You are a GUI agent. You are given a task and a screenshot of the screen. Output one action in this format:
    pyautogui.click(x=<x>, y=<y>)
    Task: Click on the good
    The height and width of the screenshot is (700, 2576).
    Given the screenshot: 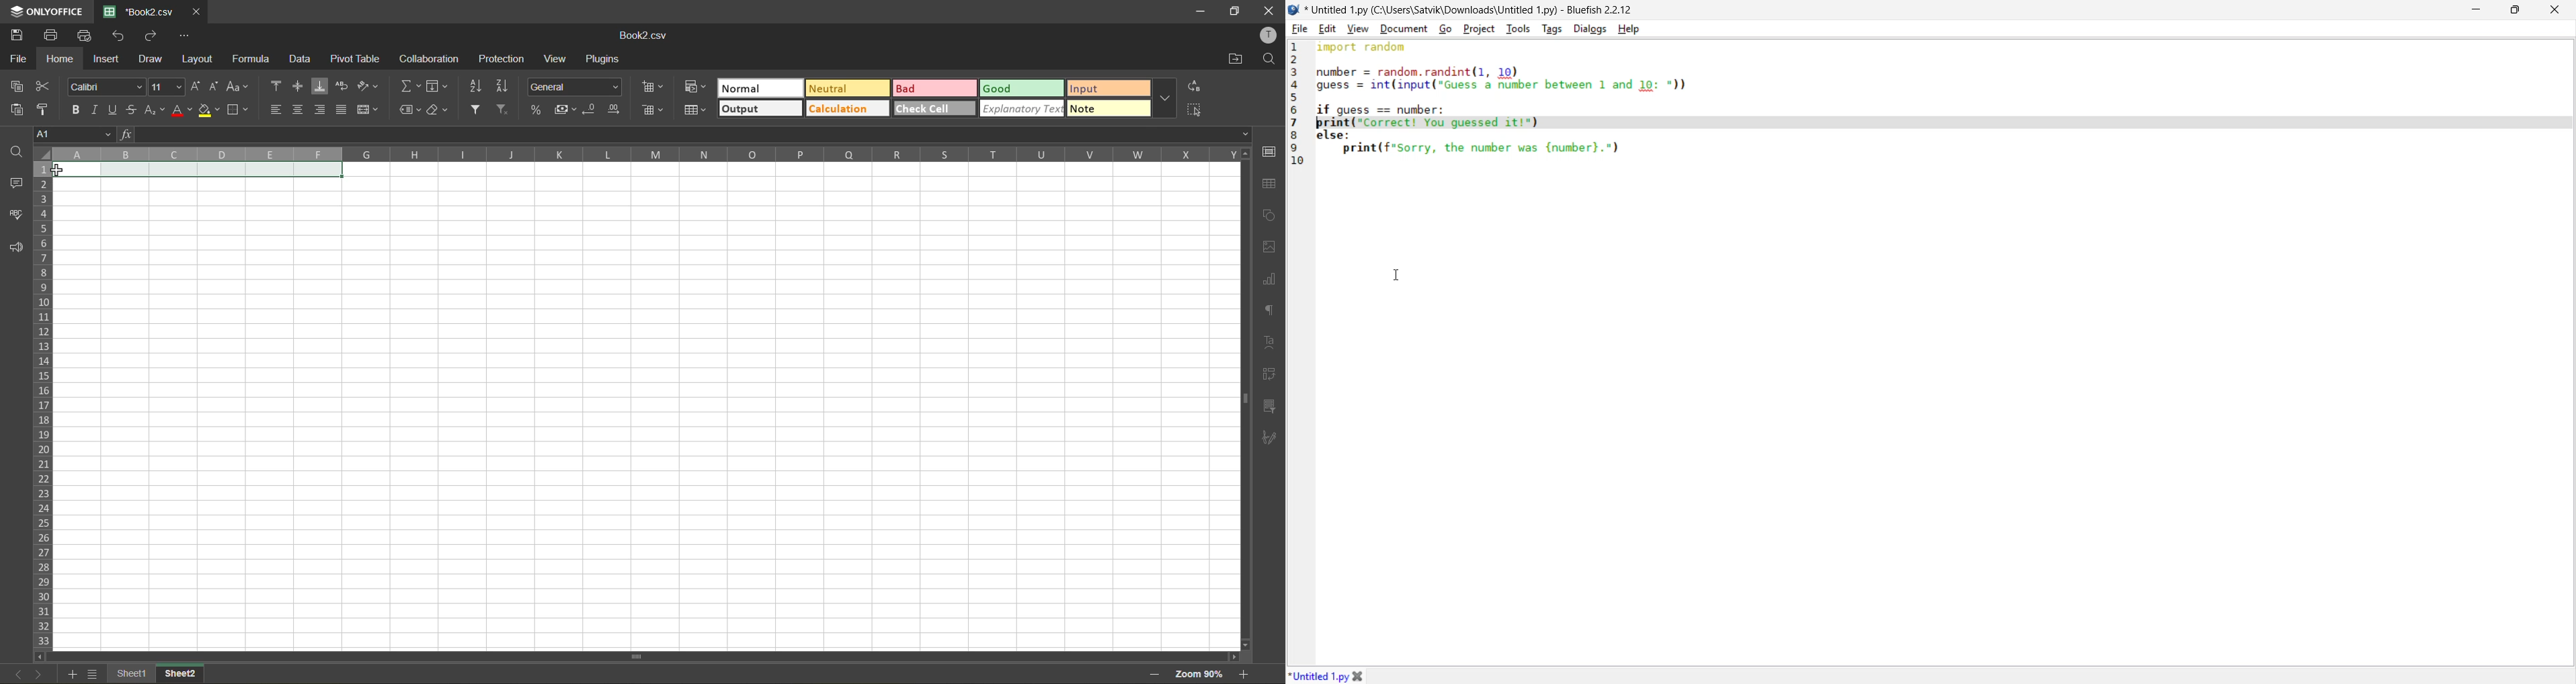 What is the action you would take?
    pyautogui.click(x=1023, y=87)
    